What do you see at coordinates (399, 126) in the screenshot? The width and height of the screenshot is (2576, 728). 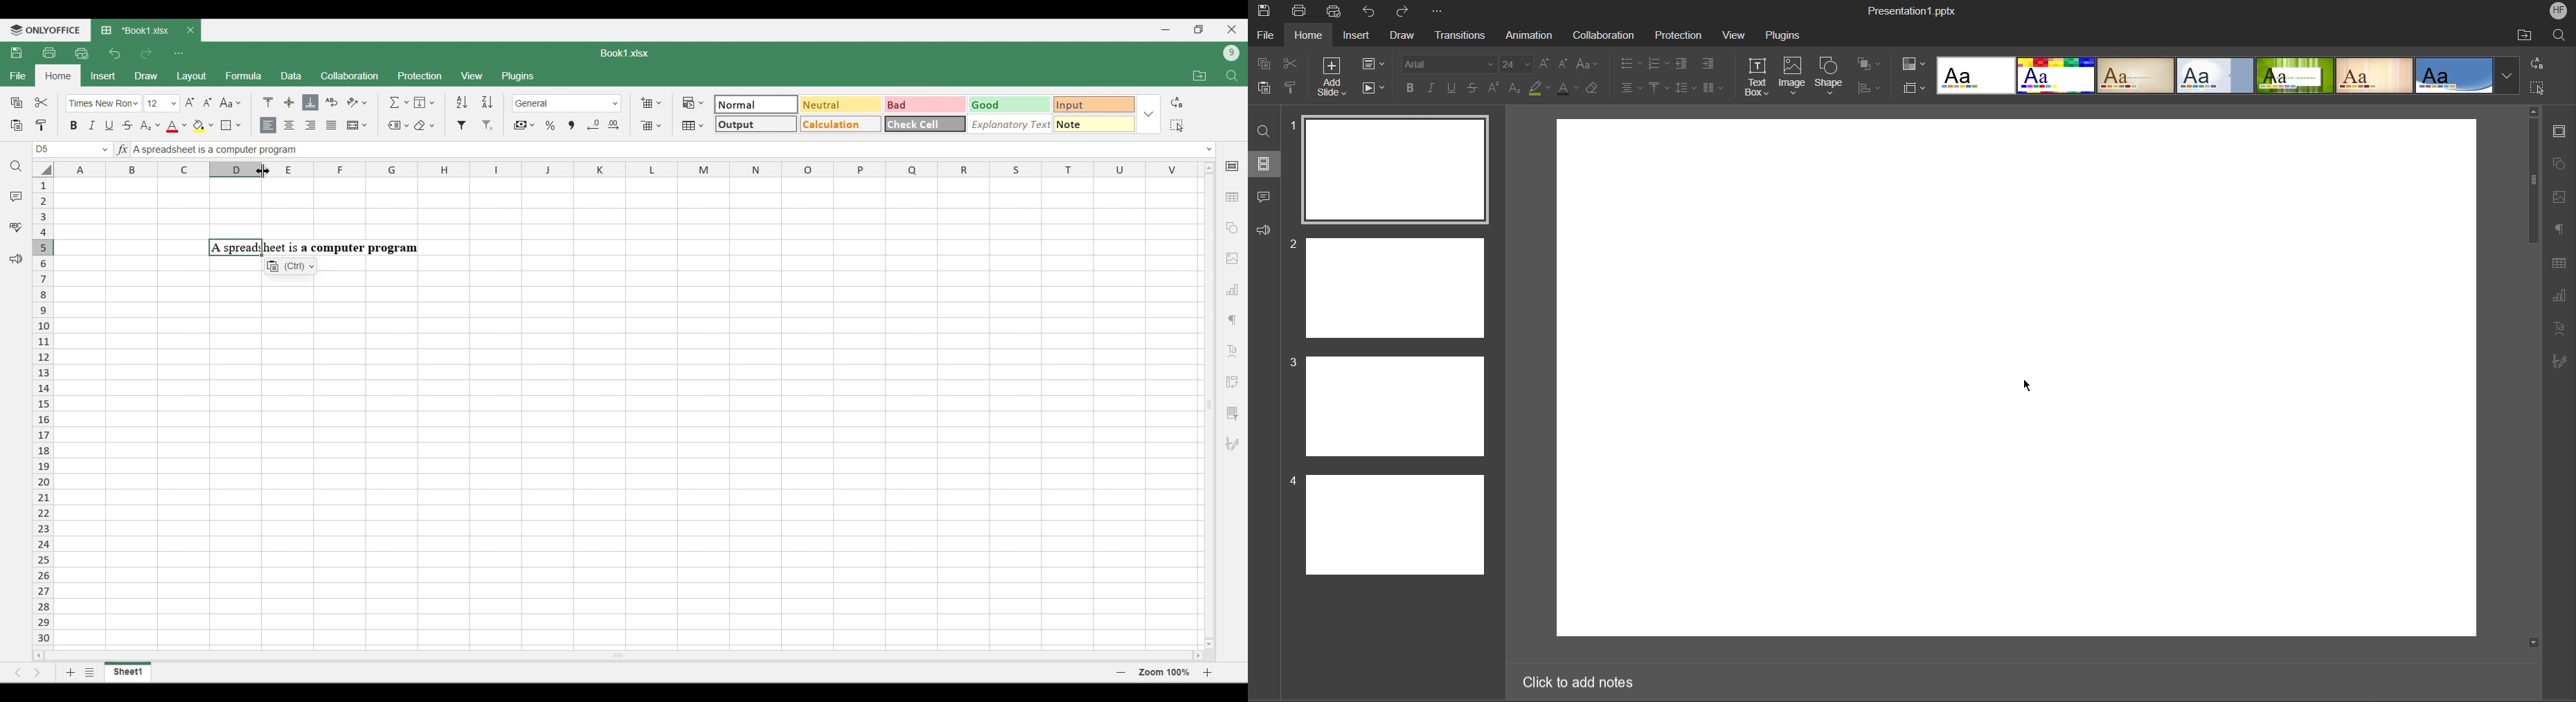 I see `Named ranges options` at bounding box center [399, 126].